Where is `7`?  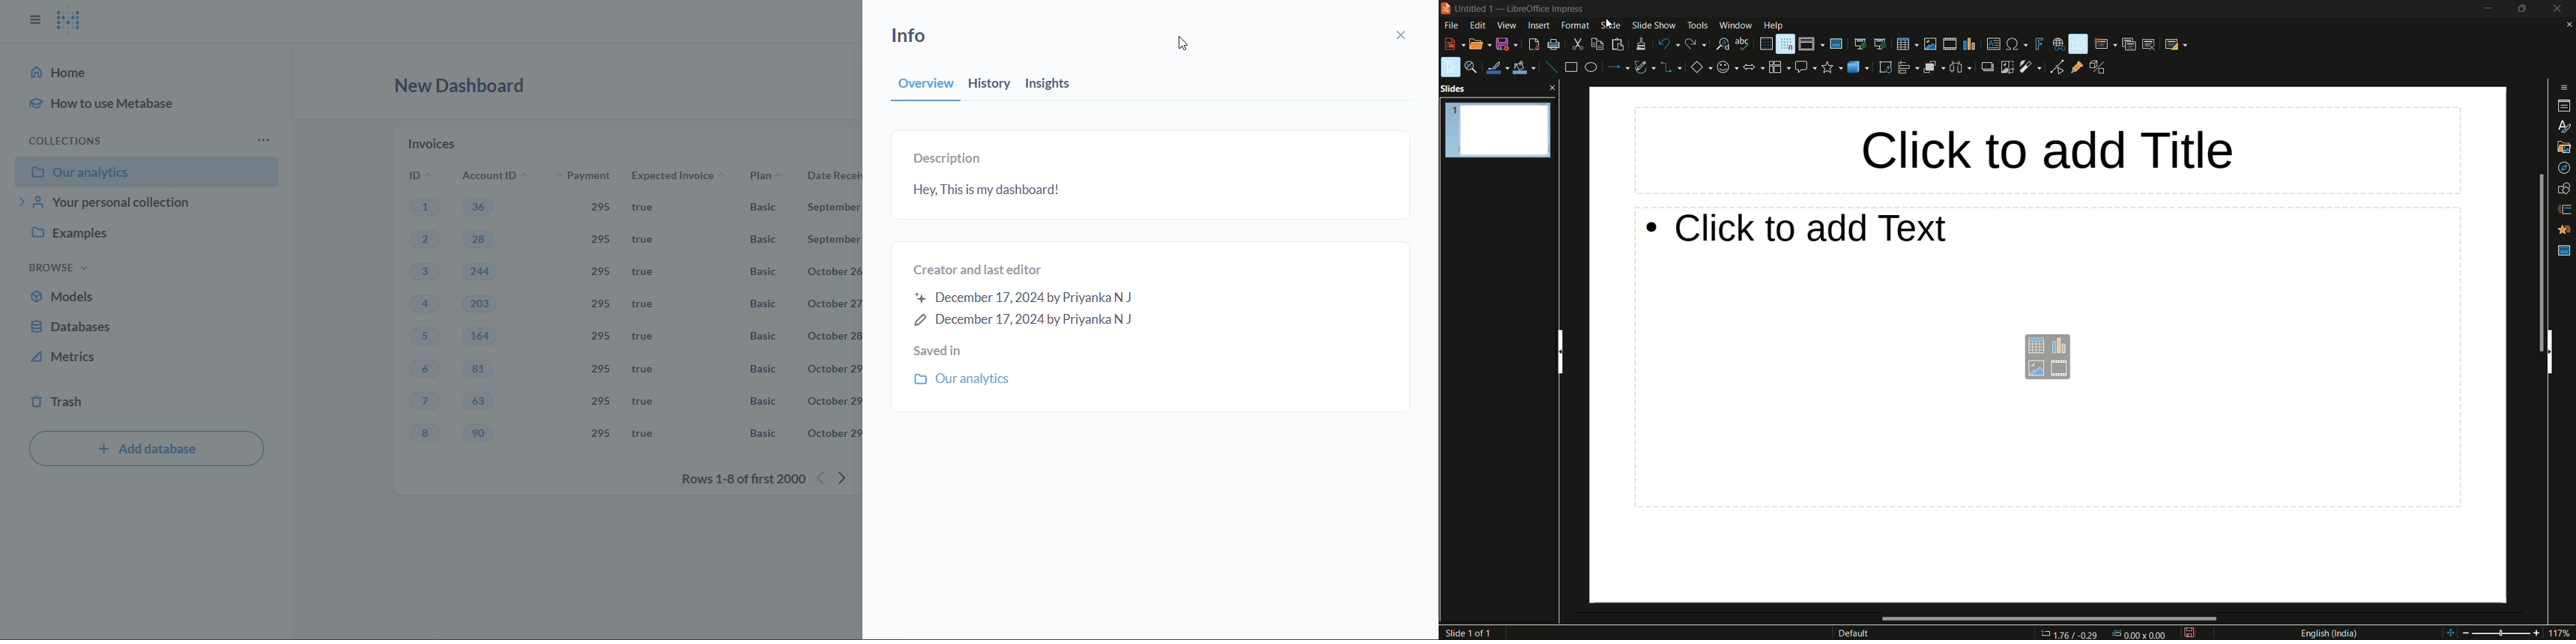
7 is located at coordinates (424, 402).